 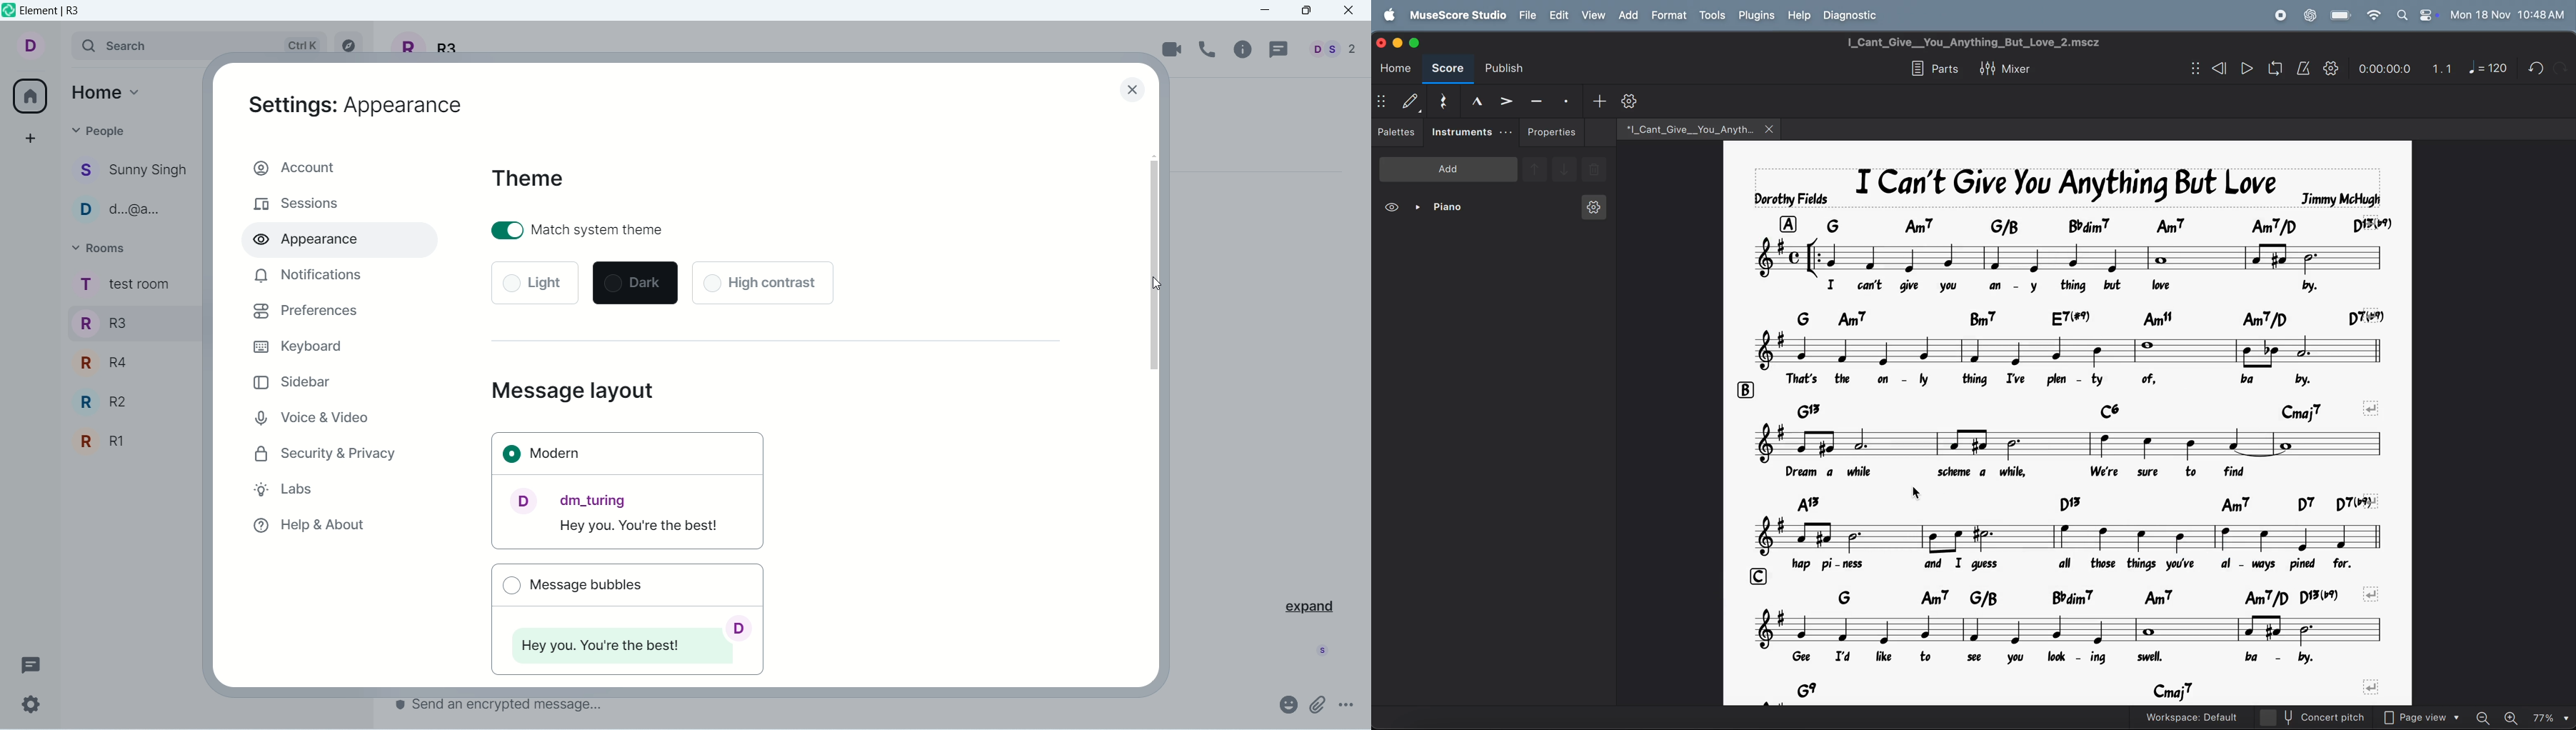 What do you see at coordinates (123, 286) in the screenshot?
I see `rooms` at bounding box center [123, 286].